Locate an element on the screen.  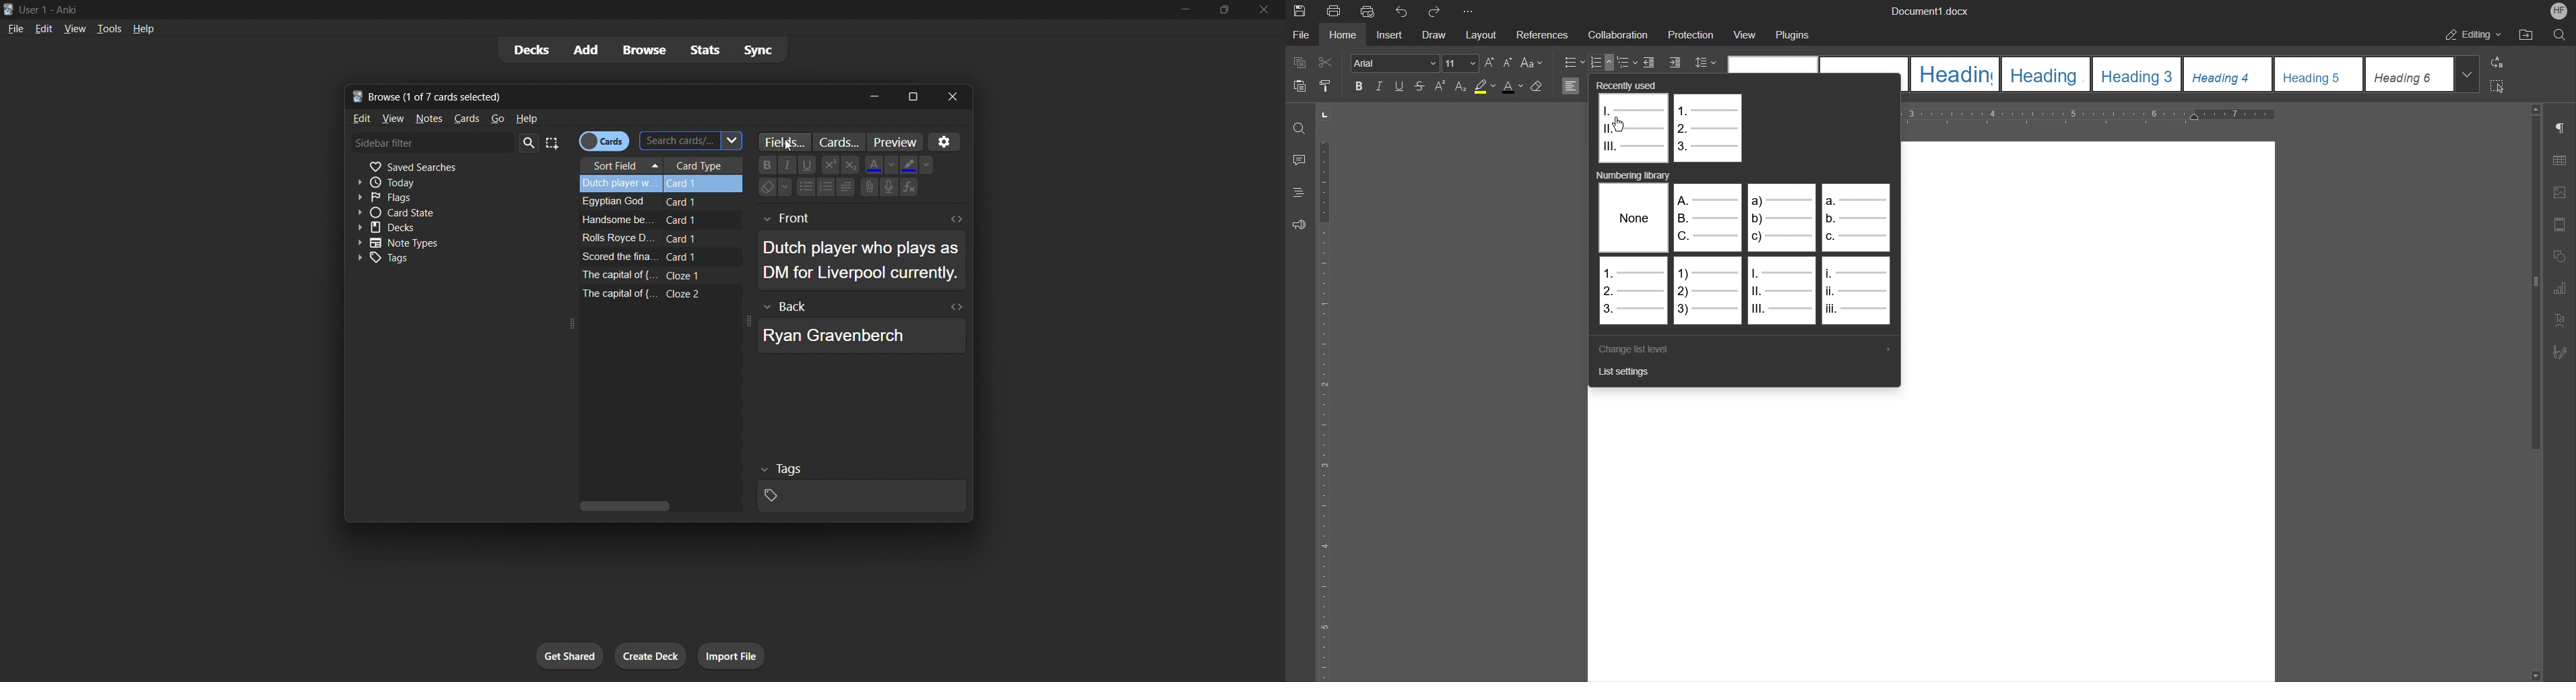
Insert is located at coordinates (1388, 35).